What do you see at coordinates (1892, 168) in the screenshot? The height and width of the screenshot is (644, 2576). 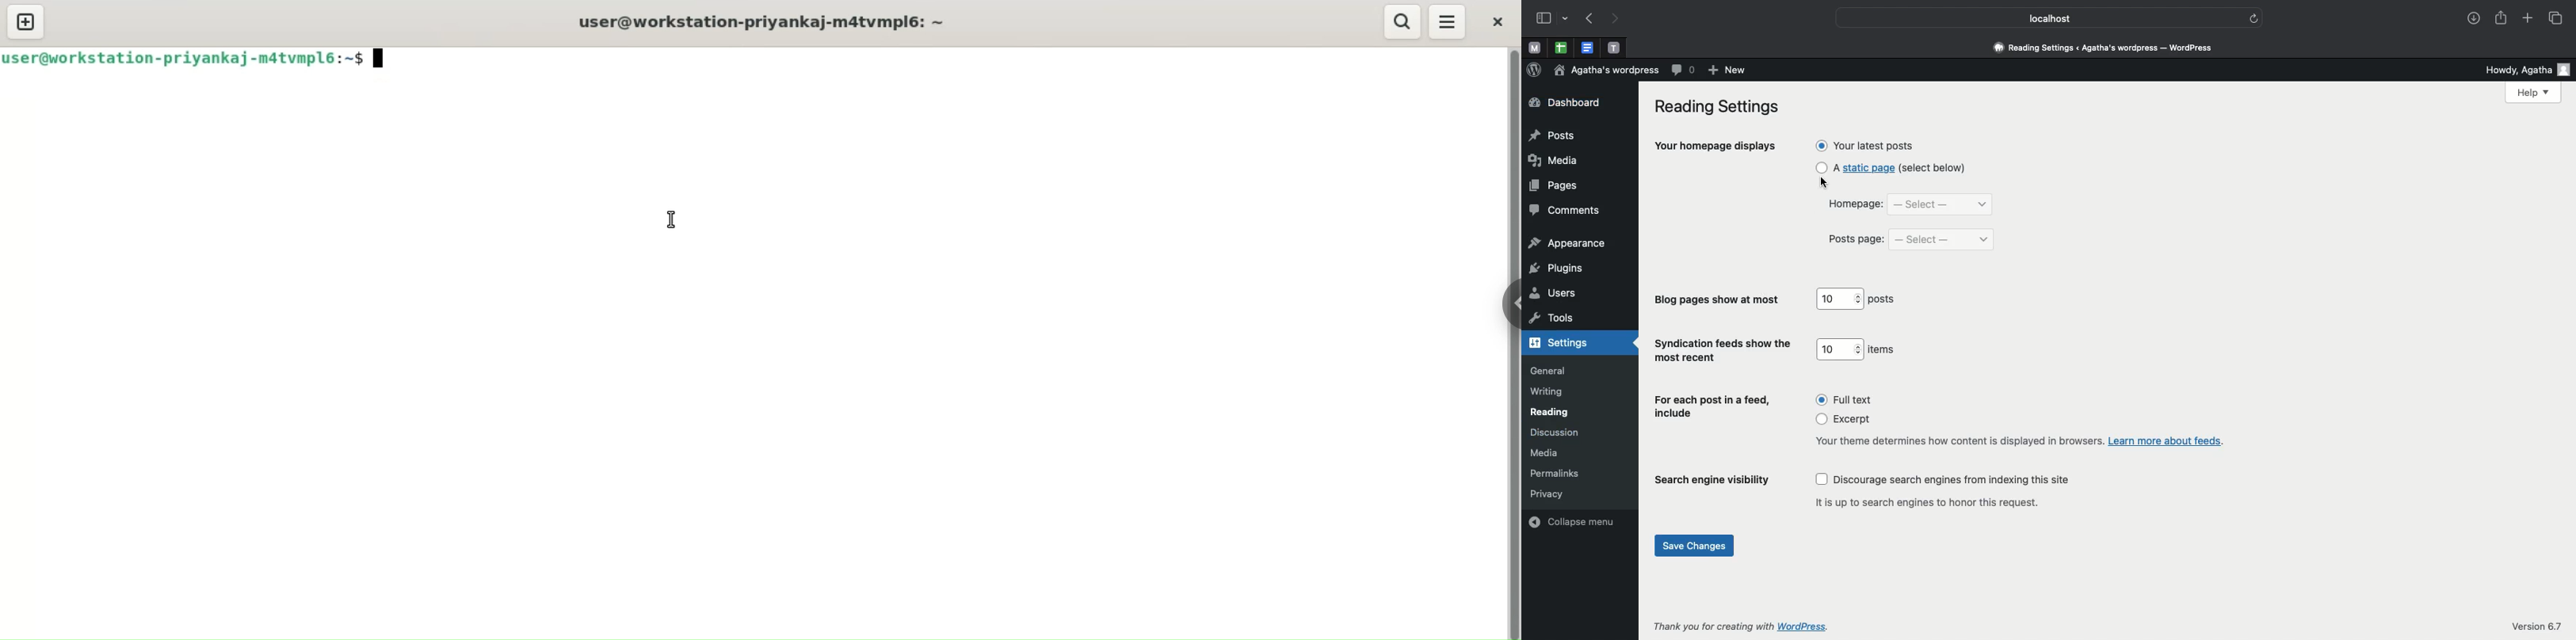 I see `A static page (select below)` at bounding box center [1892, 168].